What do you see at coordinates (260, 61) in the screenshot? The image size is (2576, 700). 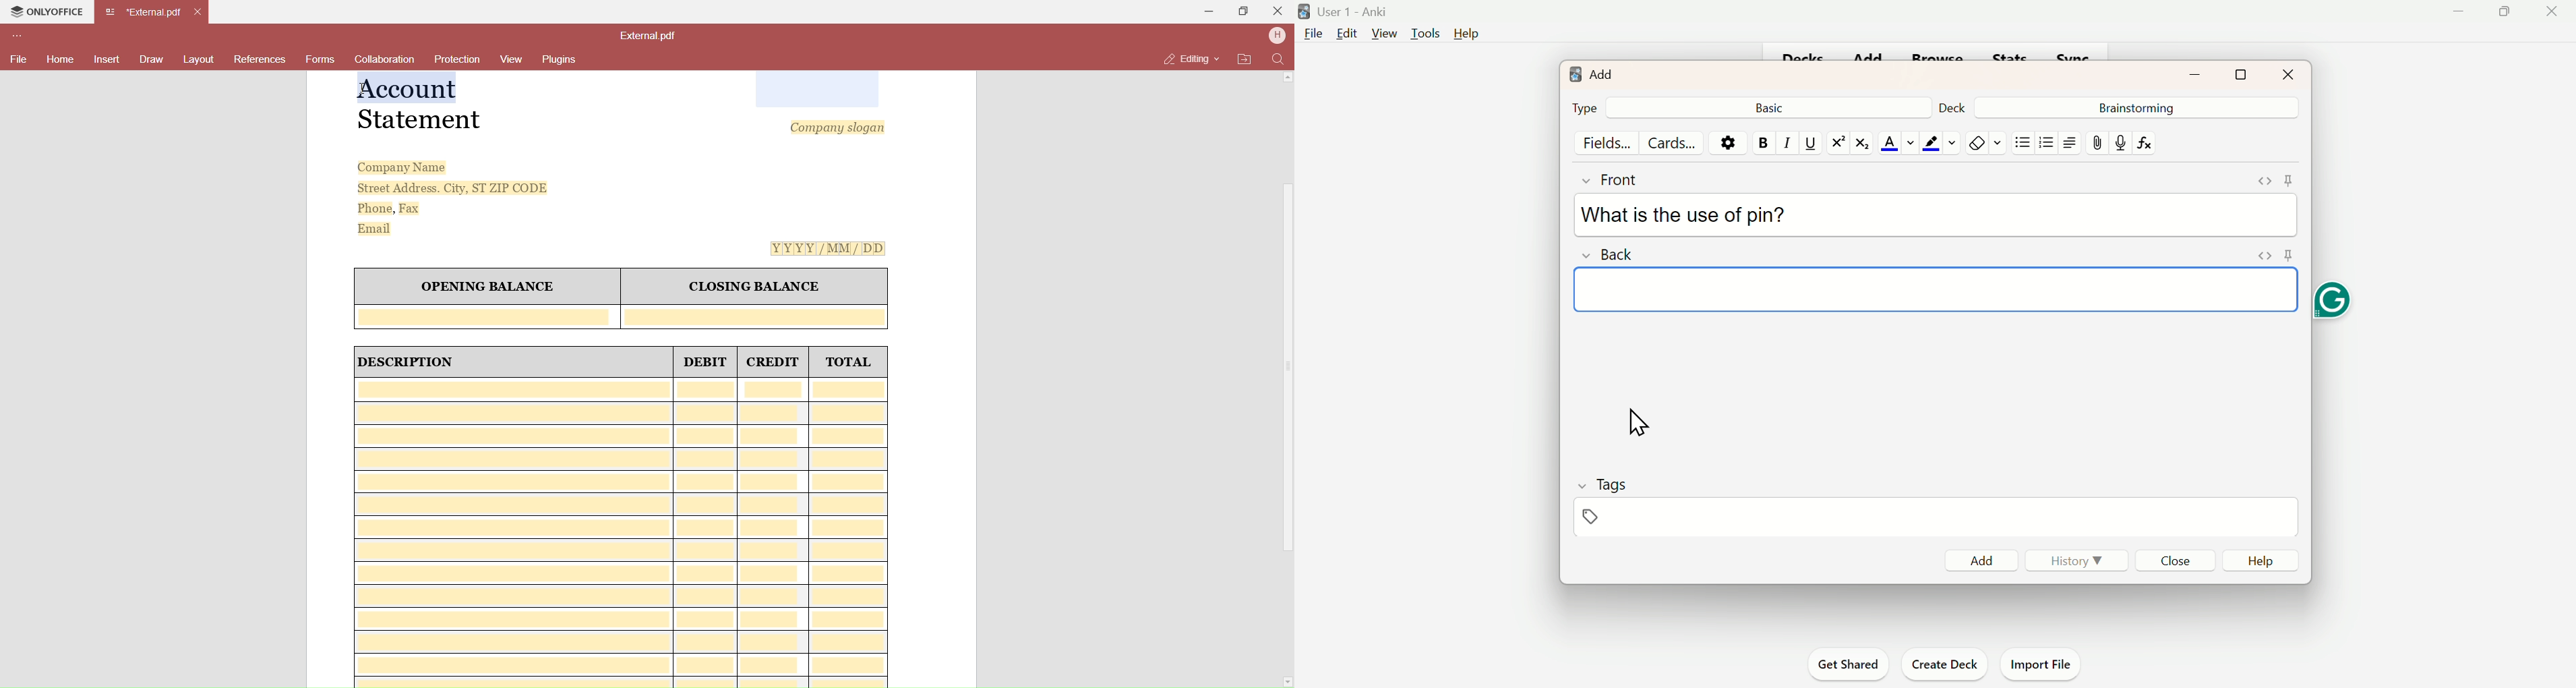 I see `References` at bounding box center [260, 61].